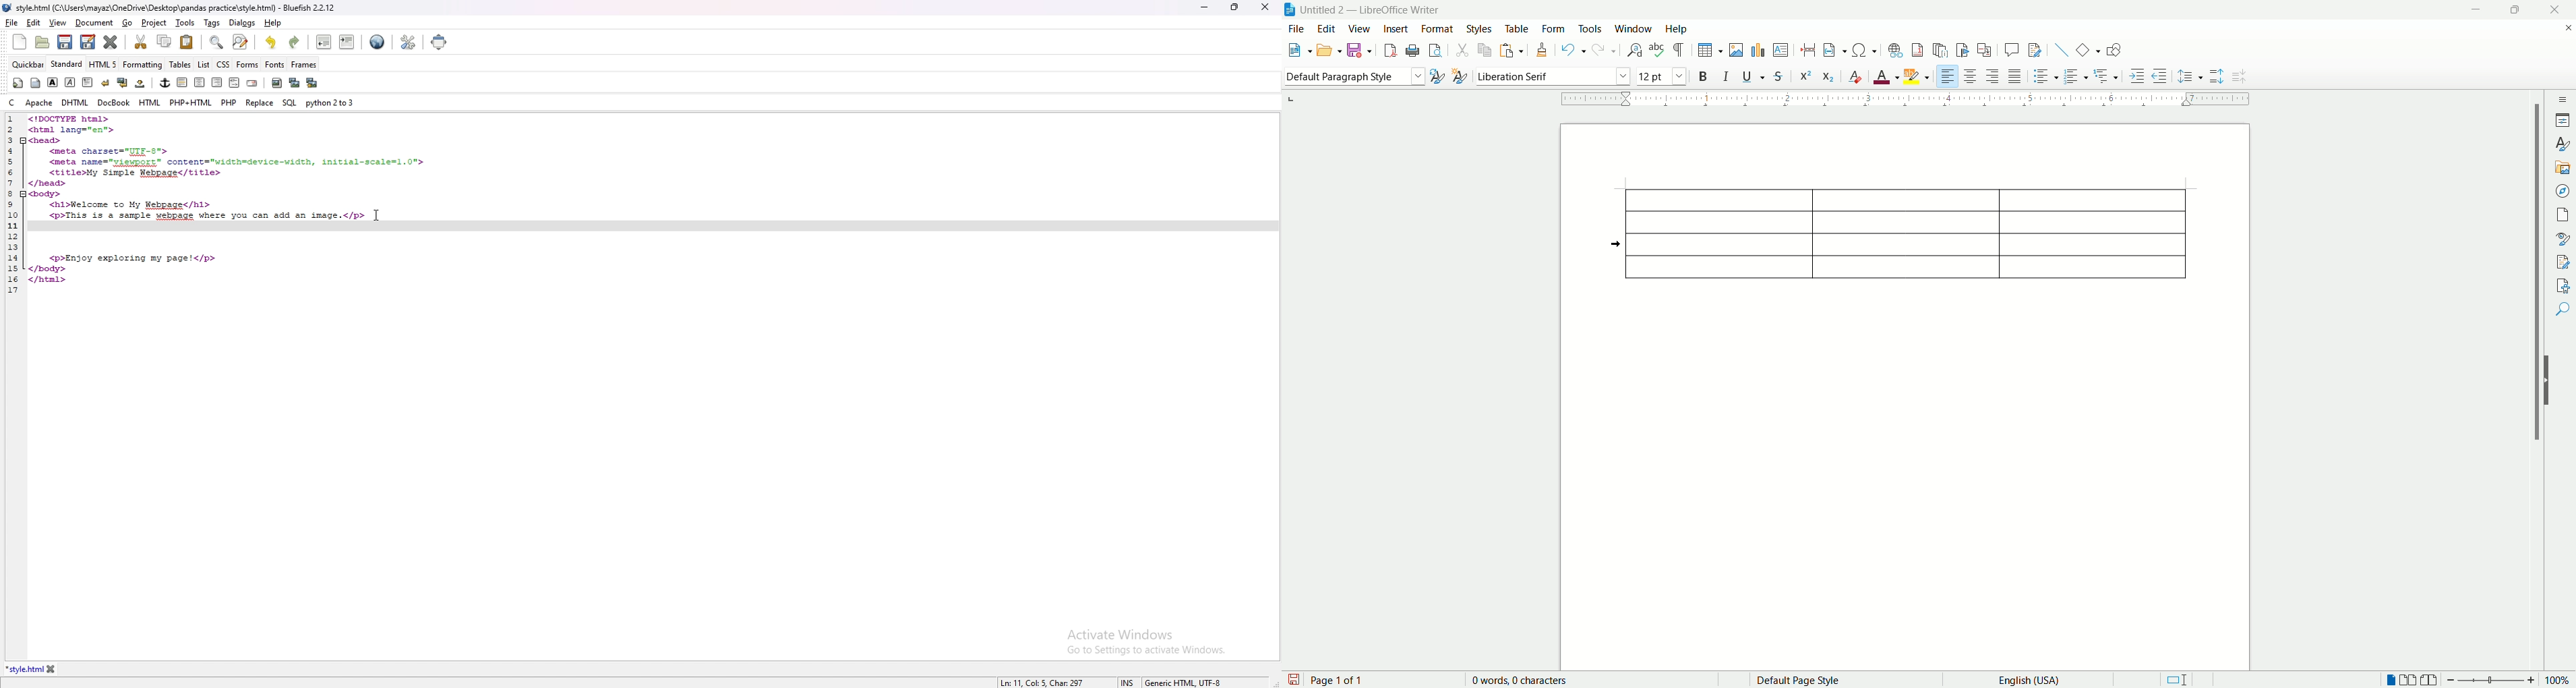  Describe the element at coordinates (223, 63) in the screenshot. I see `css` at that location.